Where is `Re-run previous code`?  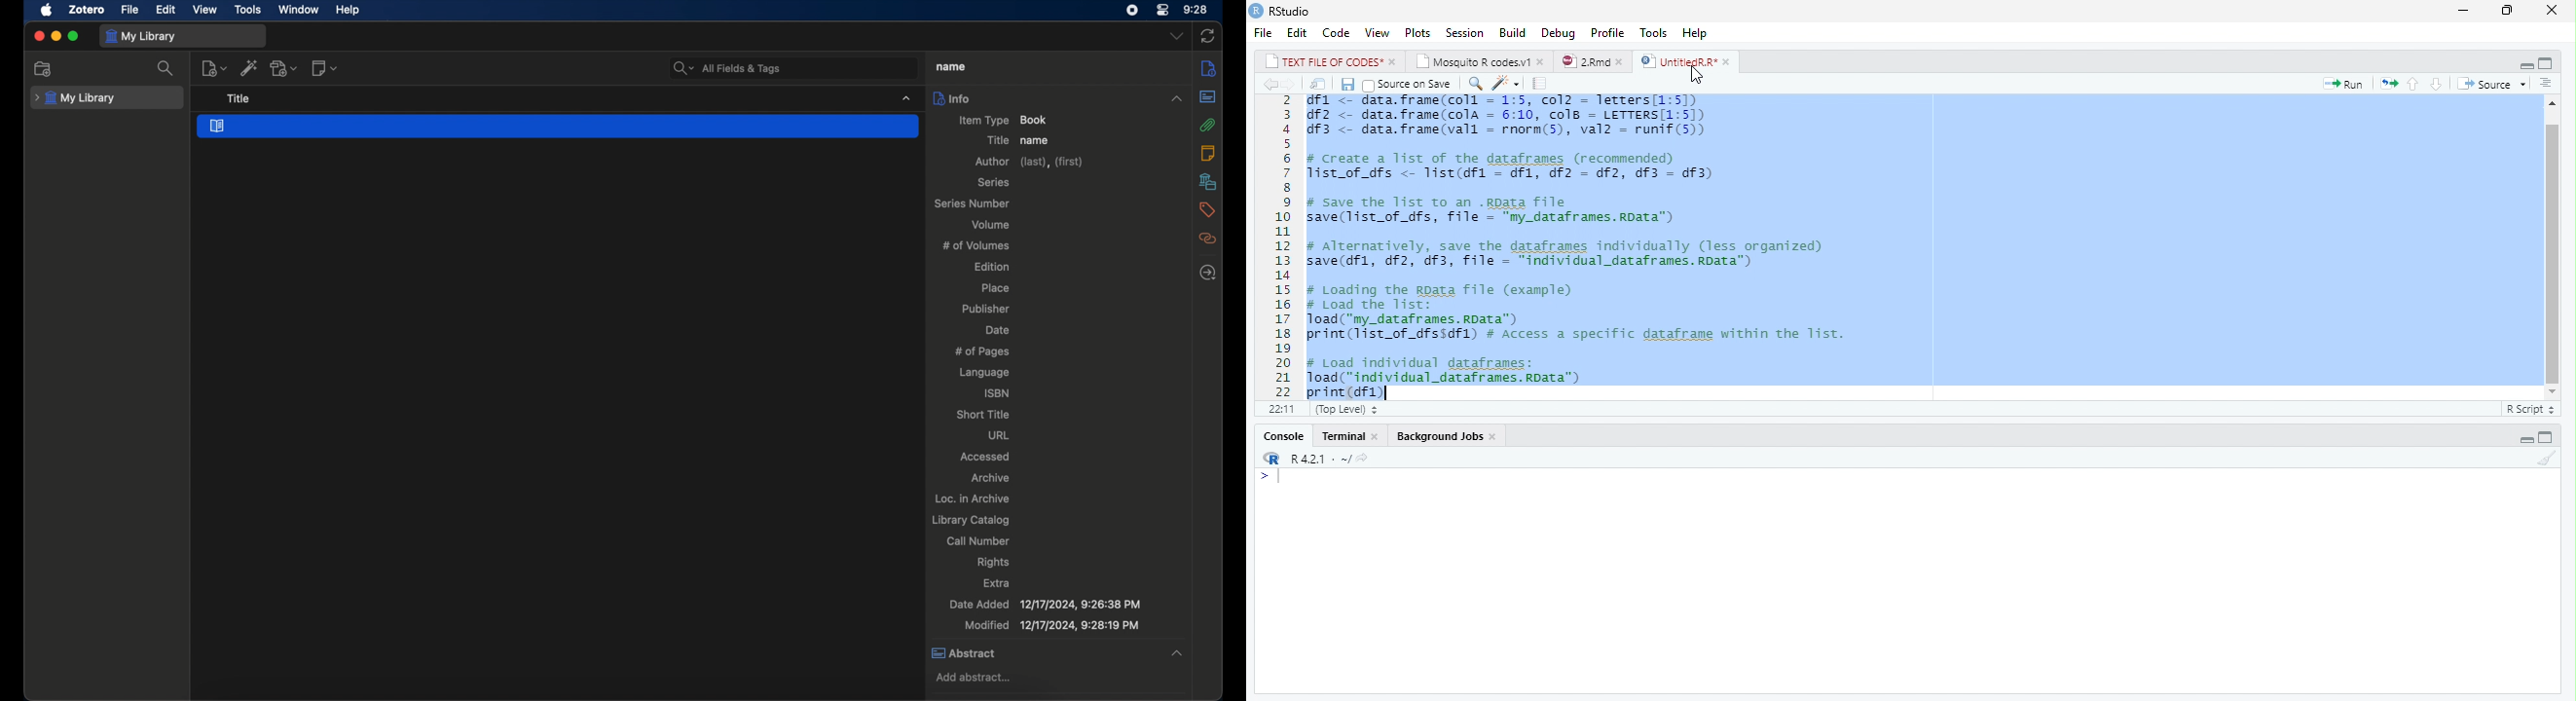 Re-run previous code is located at coordinates (2388, 83).